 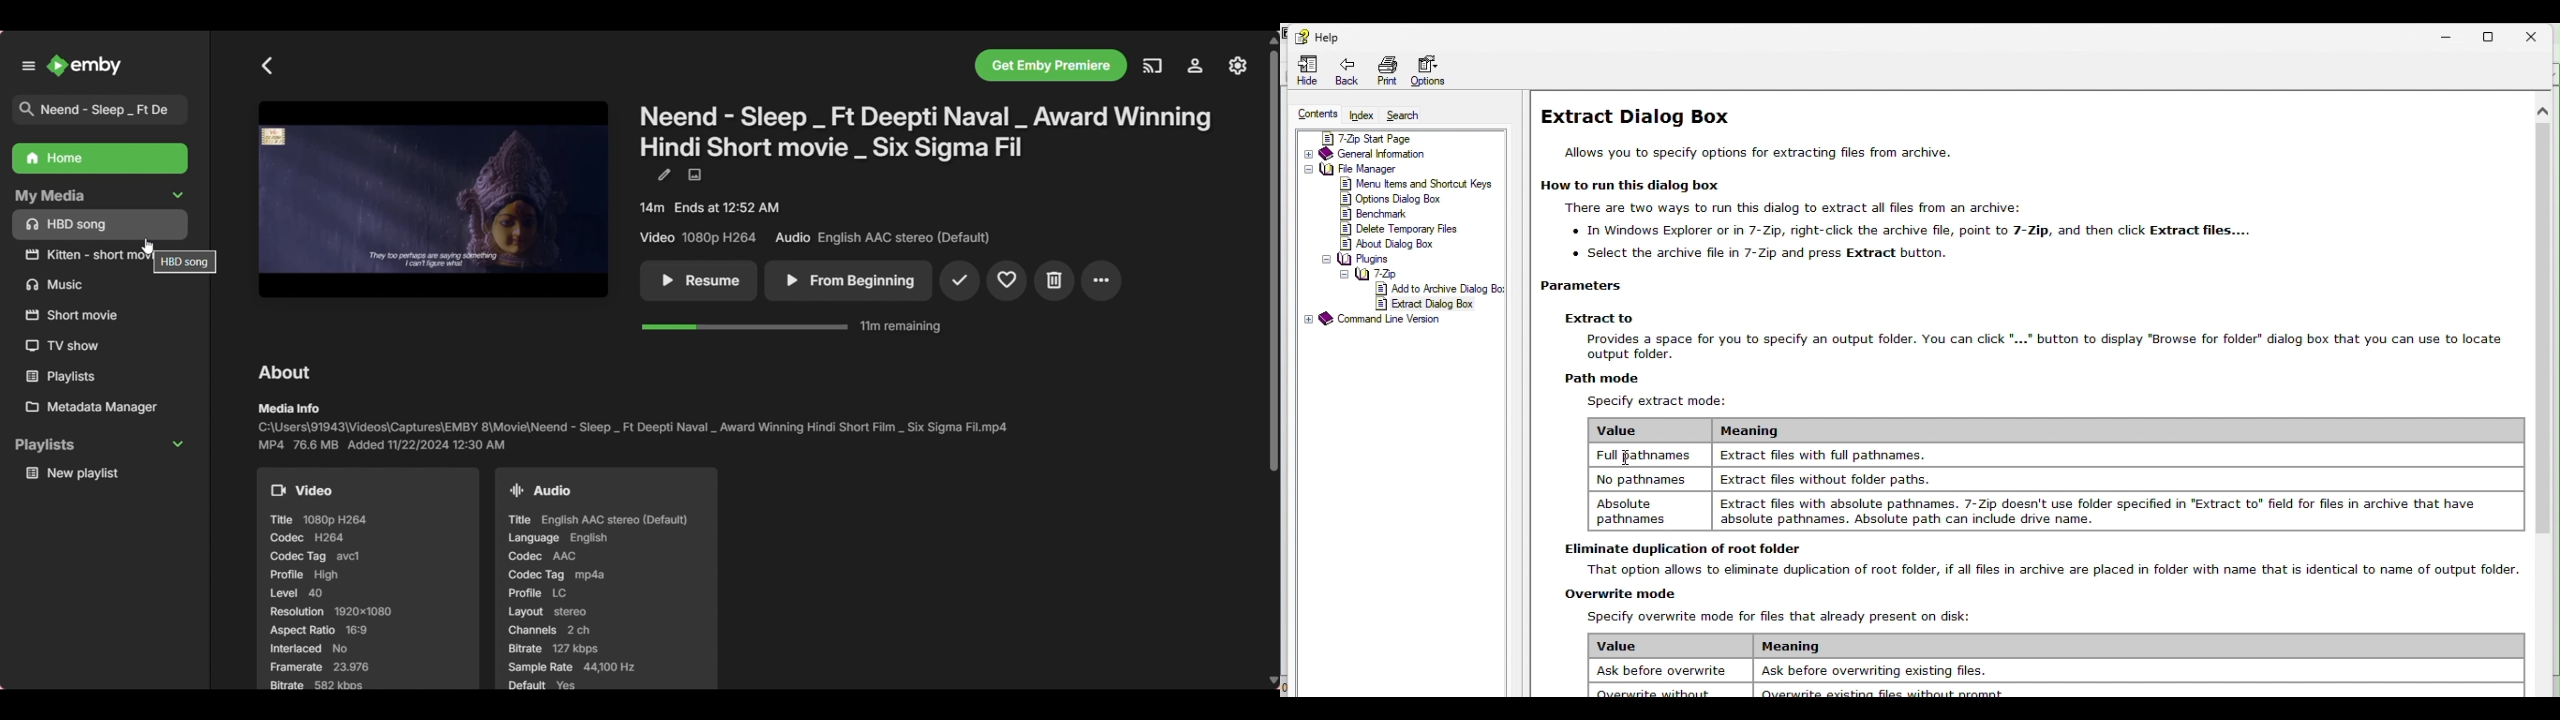 I want to click on Resume movie, so click(x=698, y=281).